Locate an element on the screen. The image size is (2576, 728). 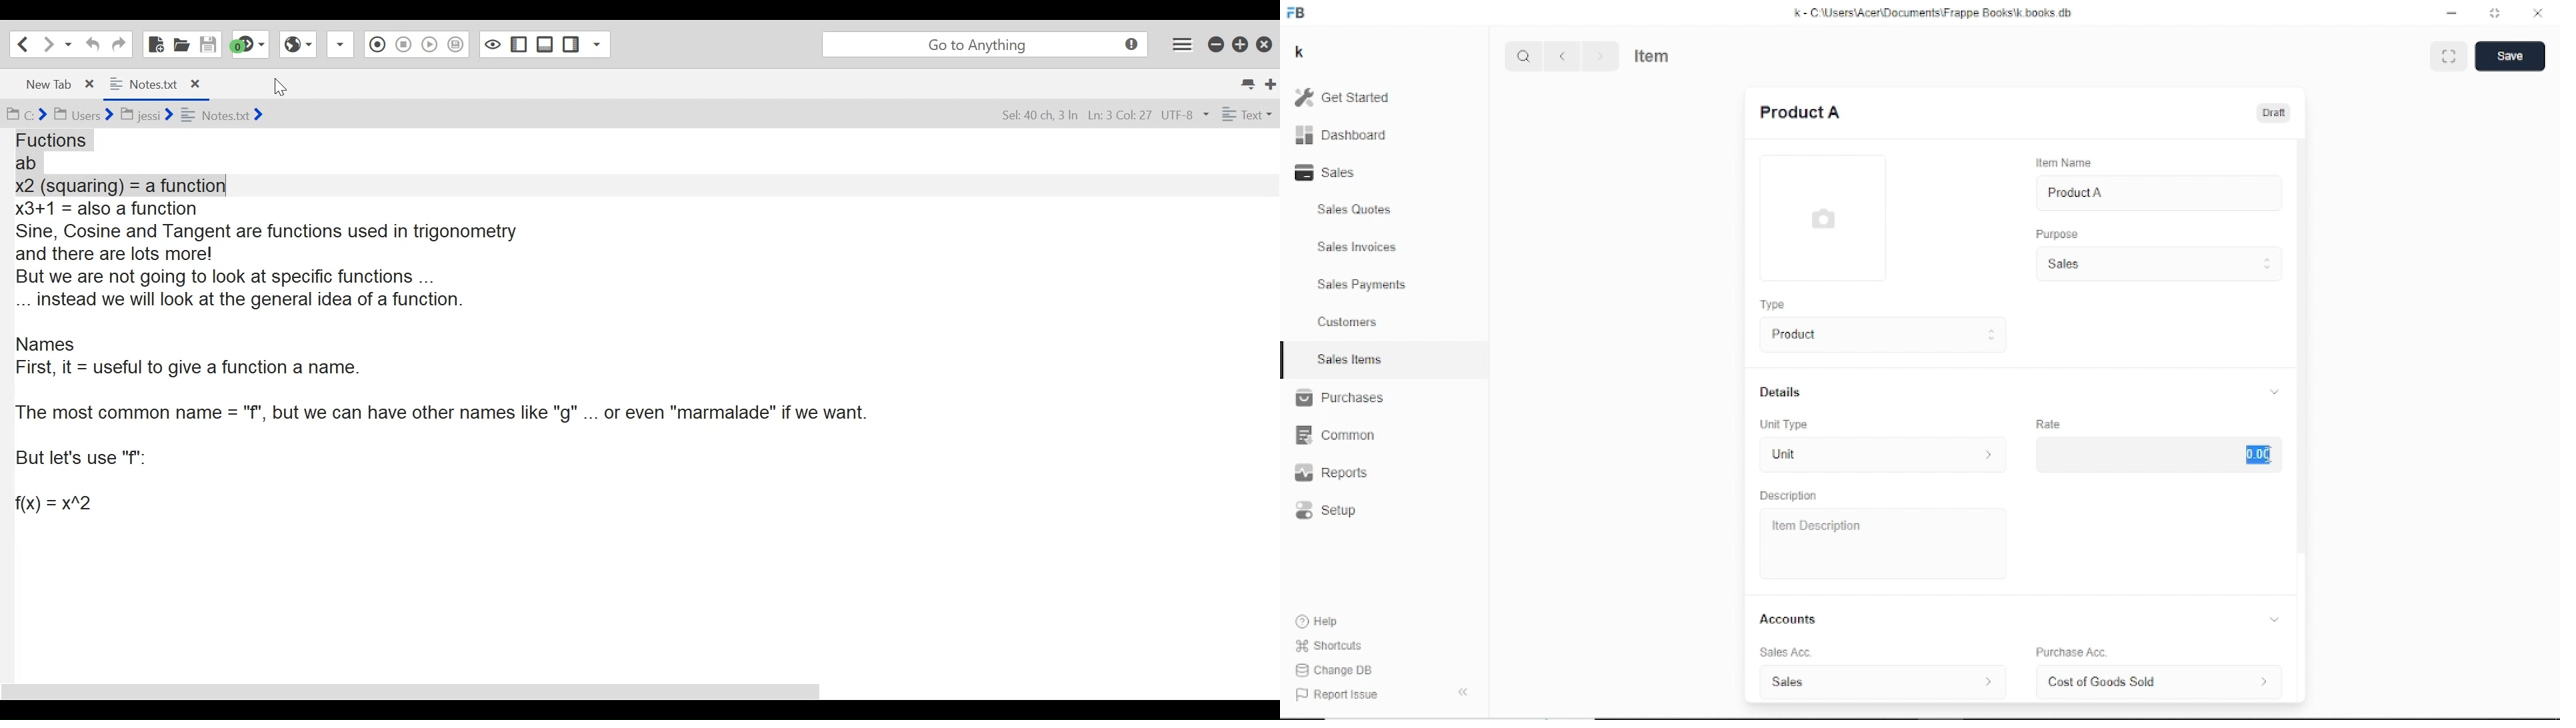
Accounts is located at coordinates (2023, 619).